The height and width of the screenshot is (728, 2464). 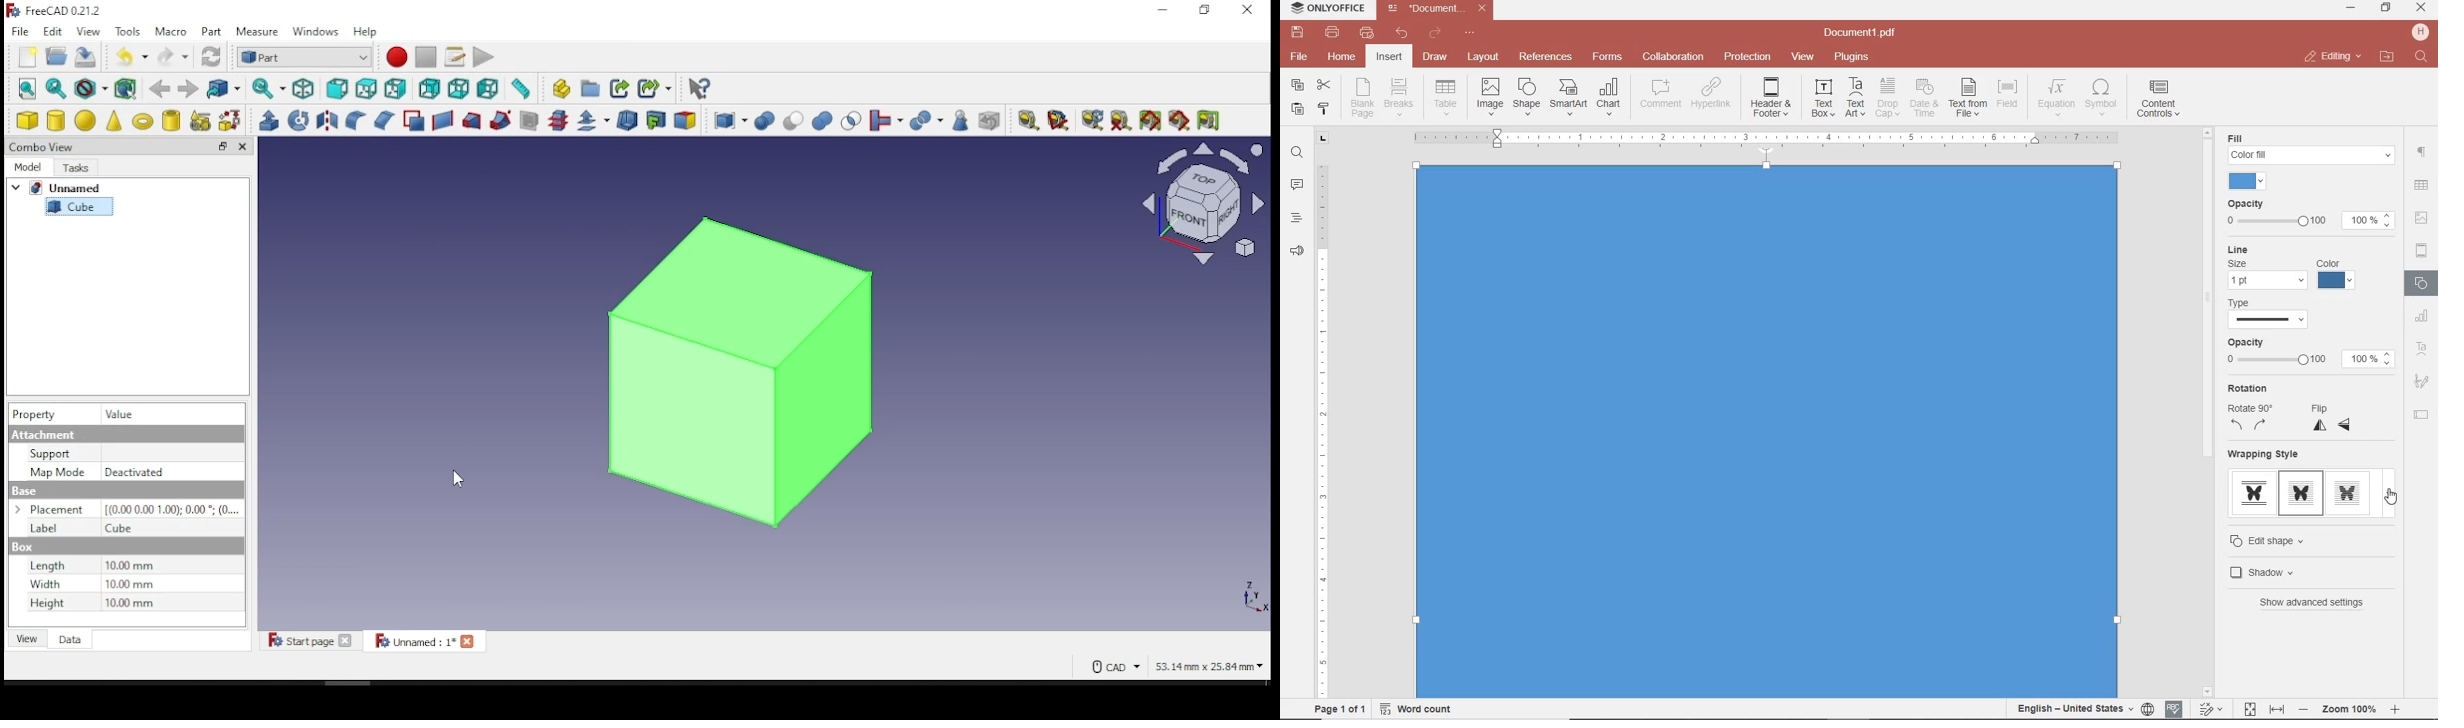 I want to click on color per face, so click(x=688, y=120).